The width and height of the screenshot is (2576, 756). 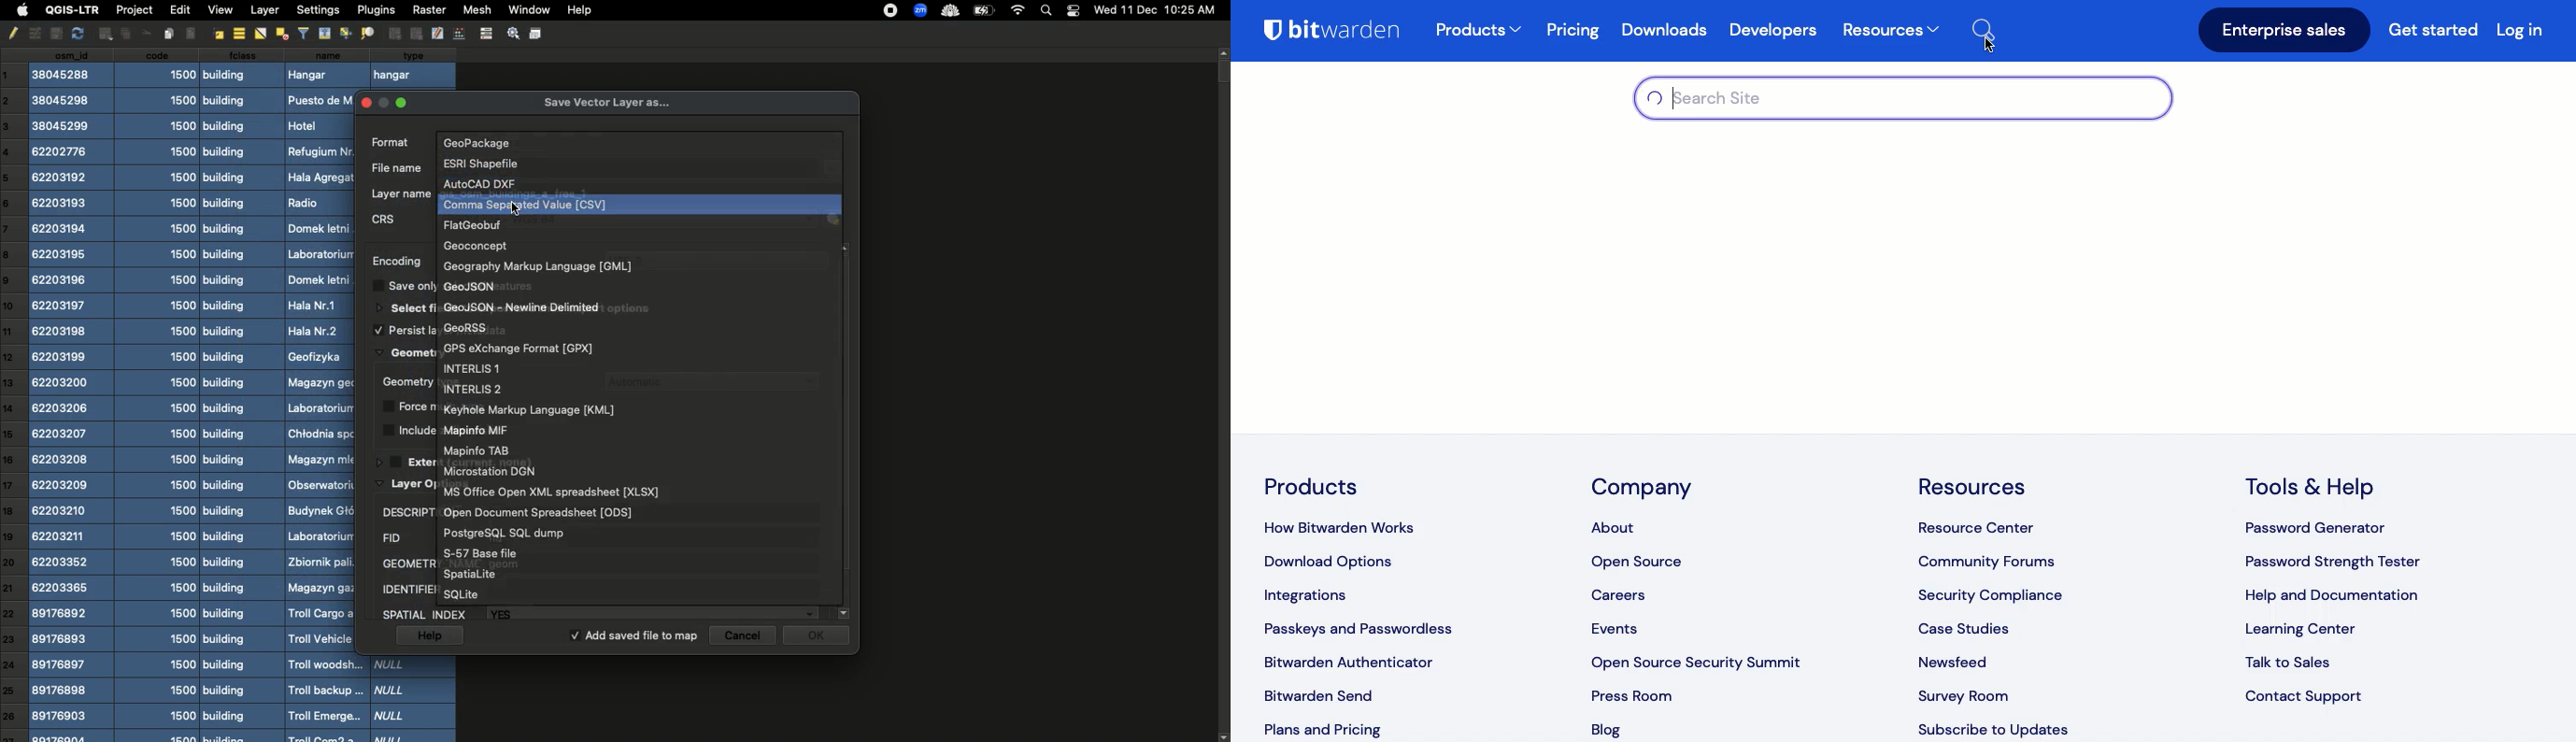 What do you see at coordinates (1985, 526) in the screenshot?
I see `resource center` at bounding box center [1985, 526].